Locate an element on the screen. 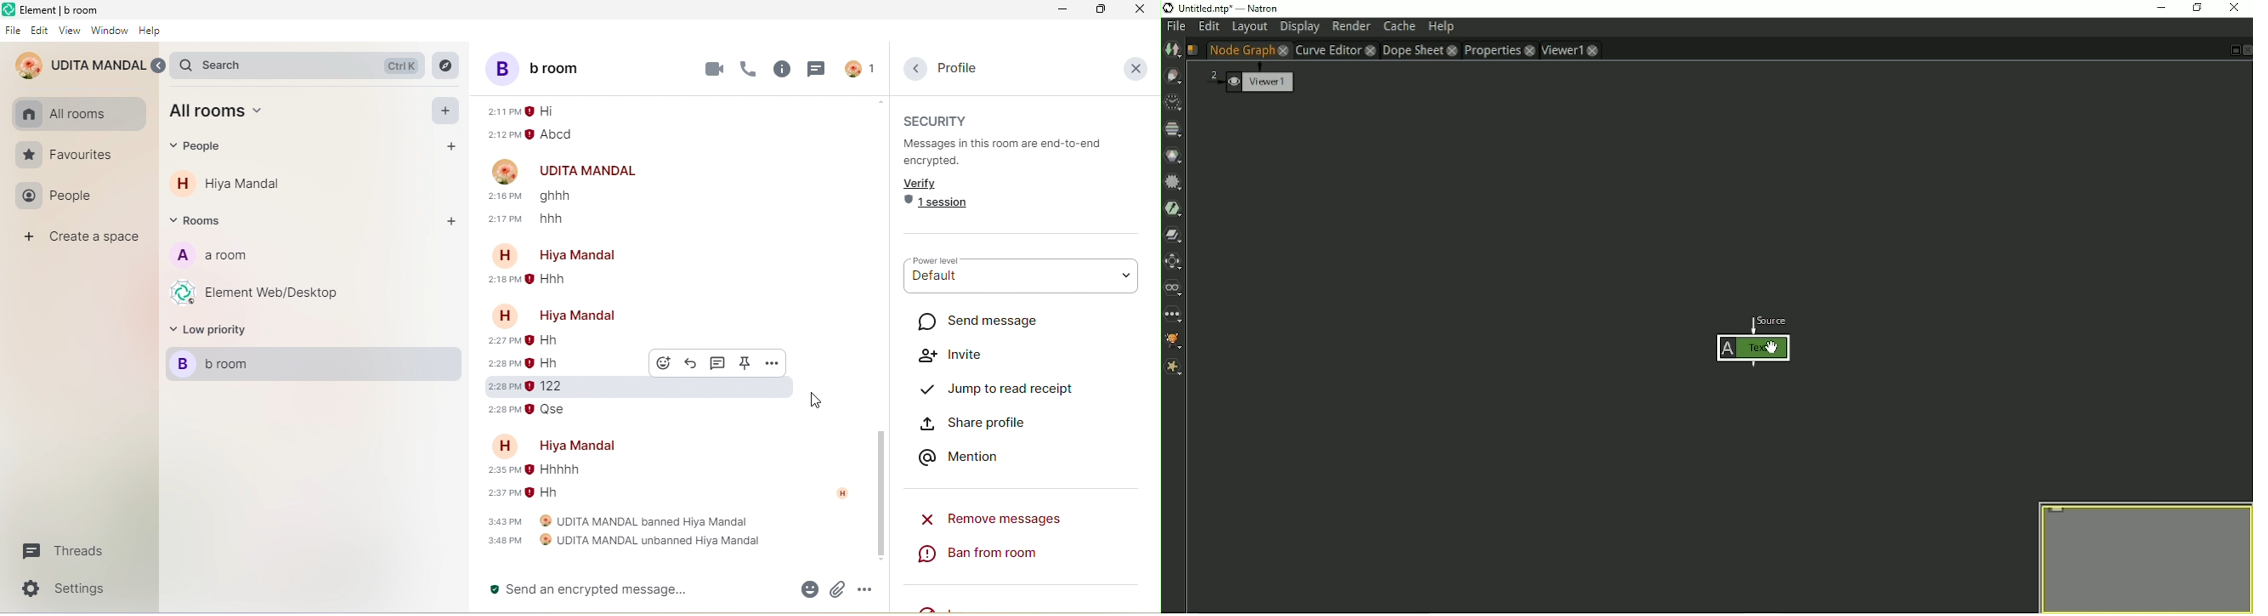 This screenshot has width=2268, height=616. voice call is located at coordinates (749, 70).